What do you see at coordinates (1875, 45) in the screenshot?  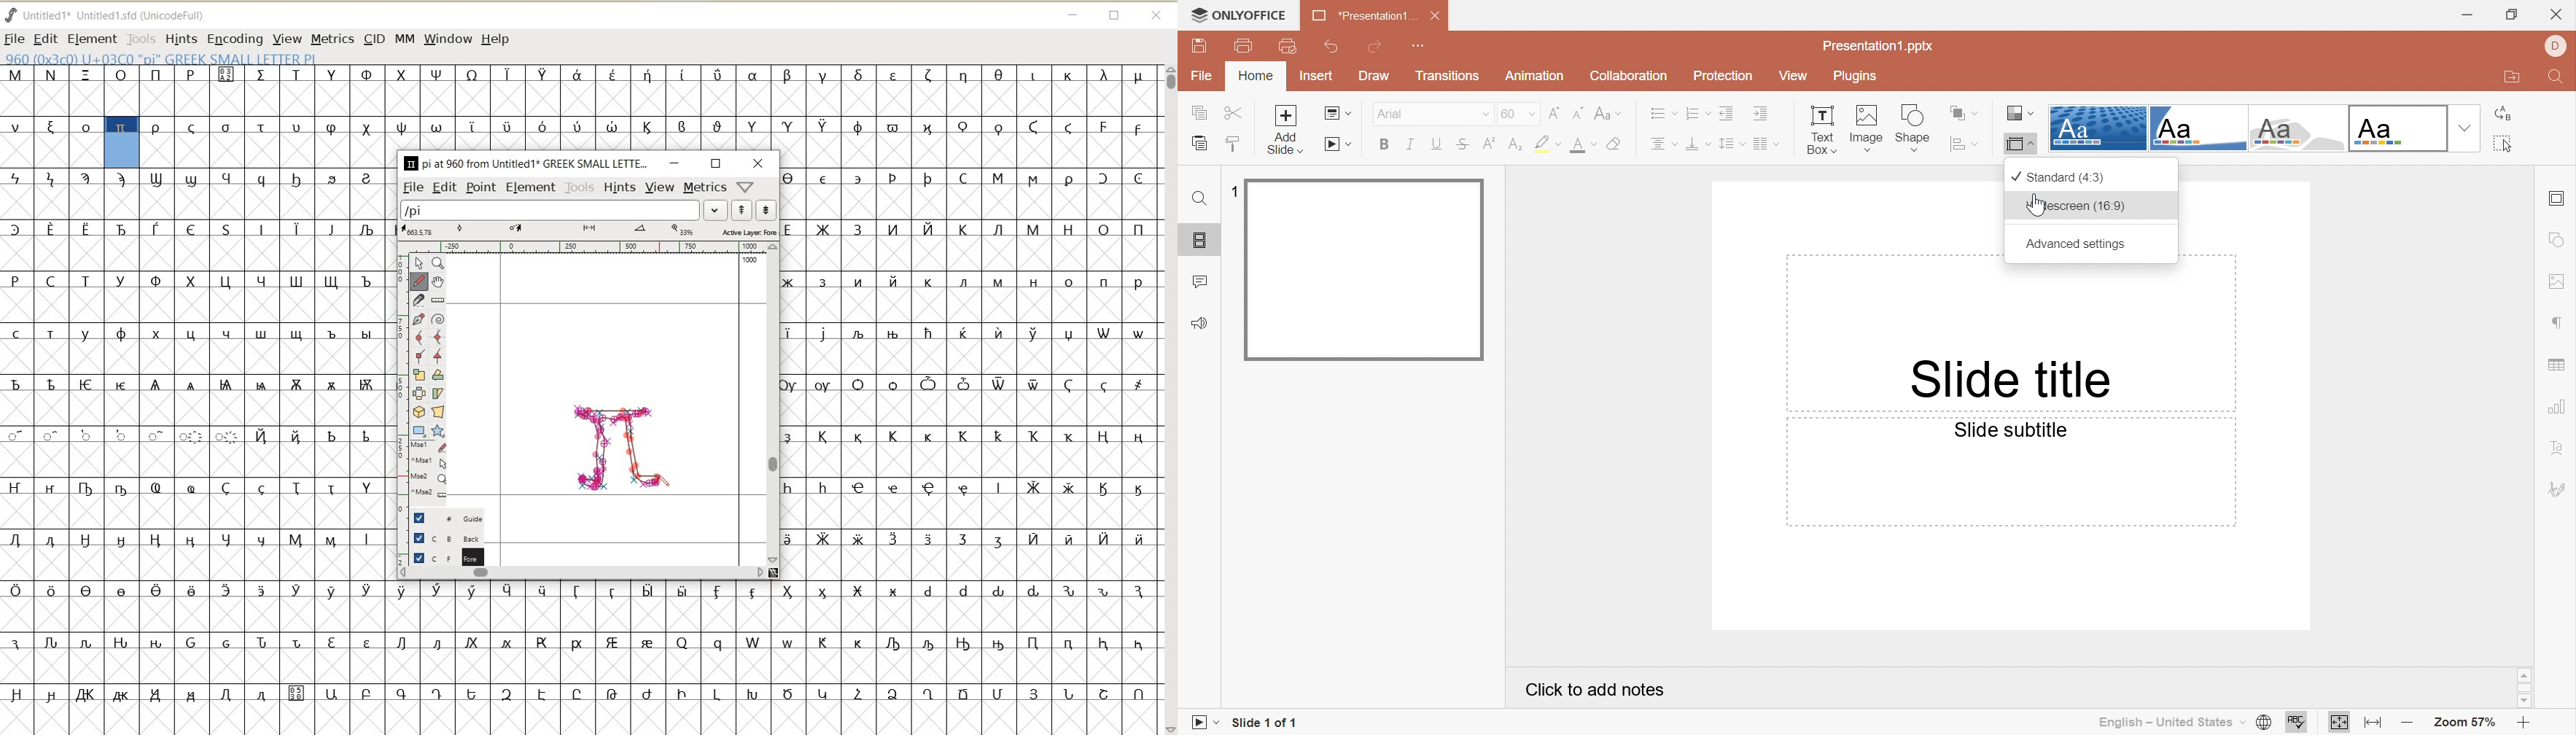 I see `Presentation1.pptx` at bounding box center [1875, 45].